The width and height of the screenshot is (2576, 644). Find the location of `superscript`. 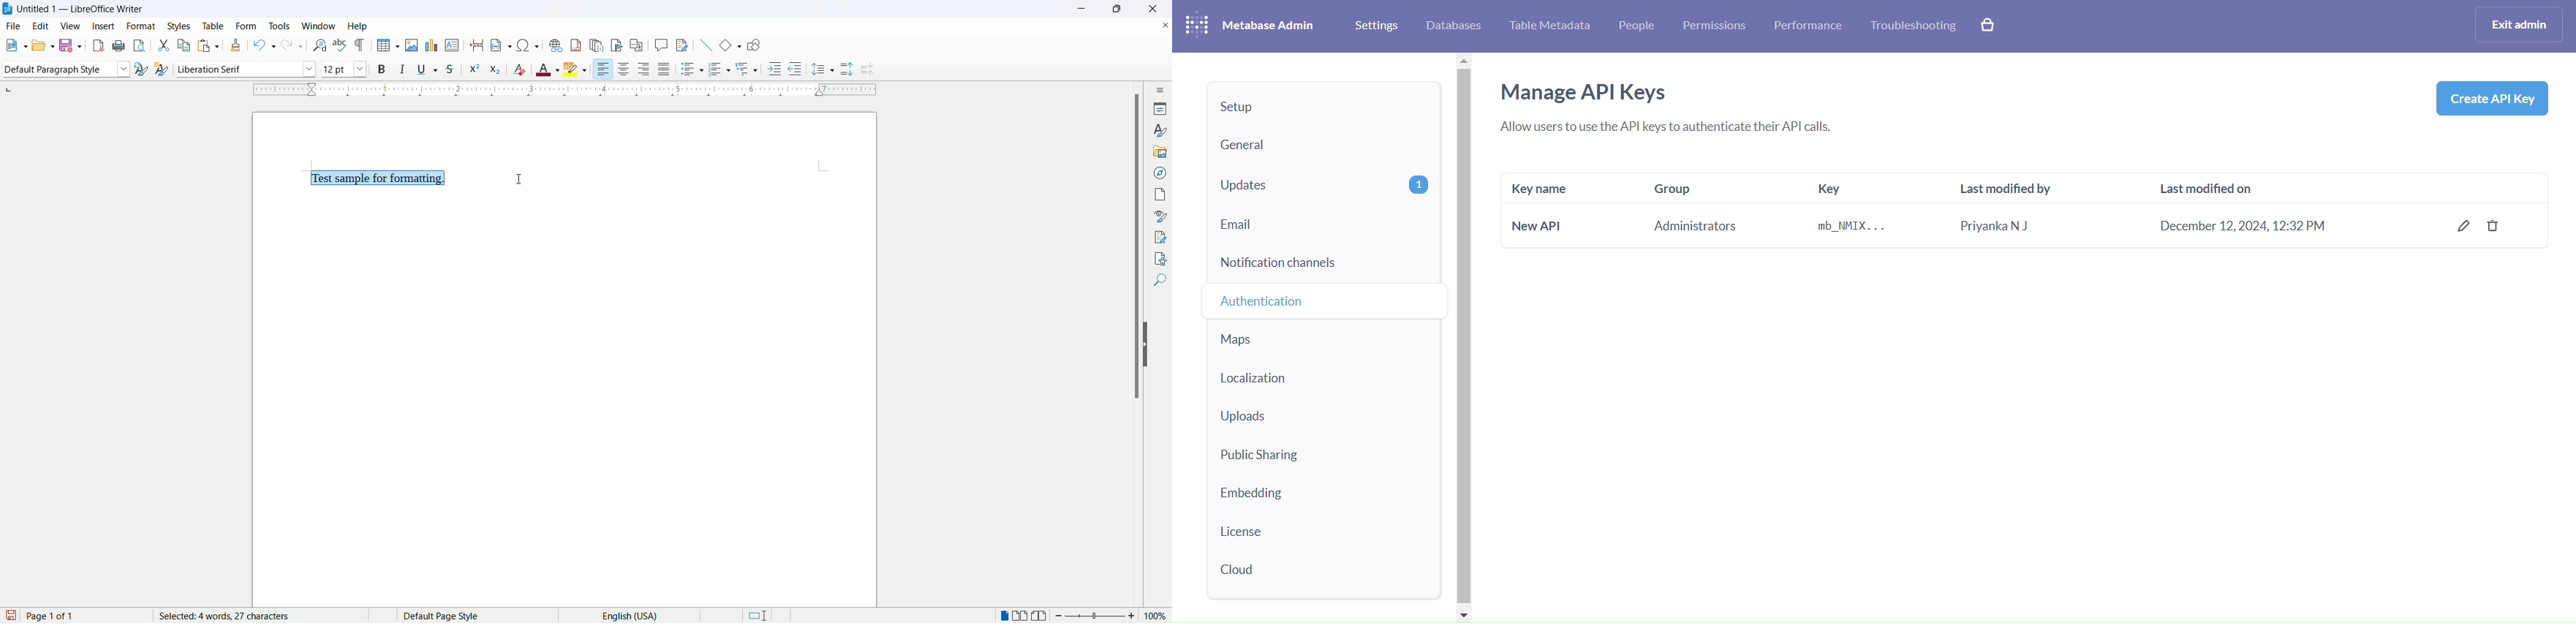

superscript is located at coordinates (475, 68).